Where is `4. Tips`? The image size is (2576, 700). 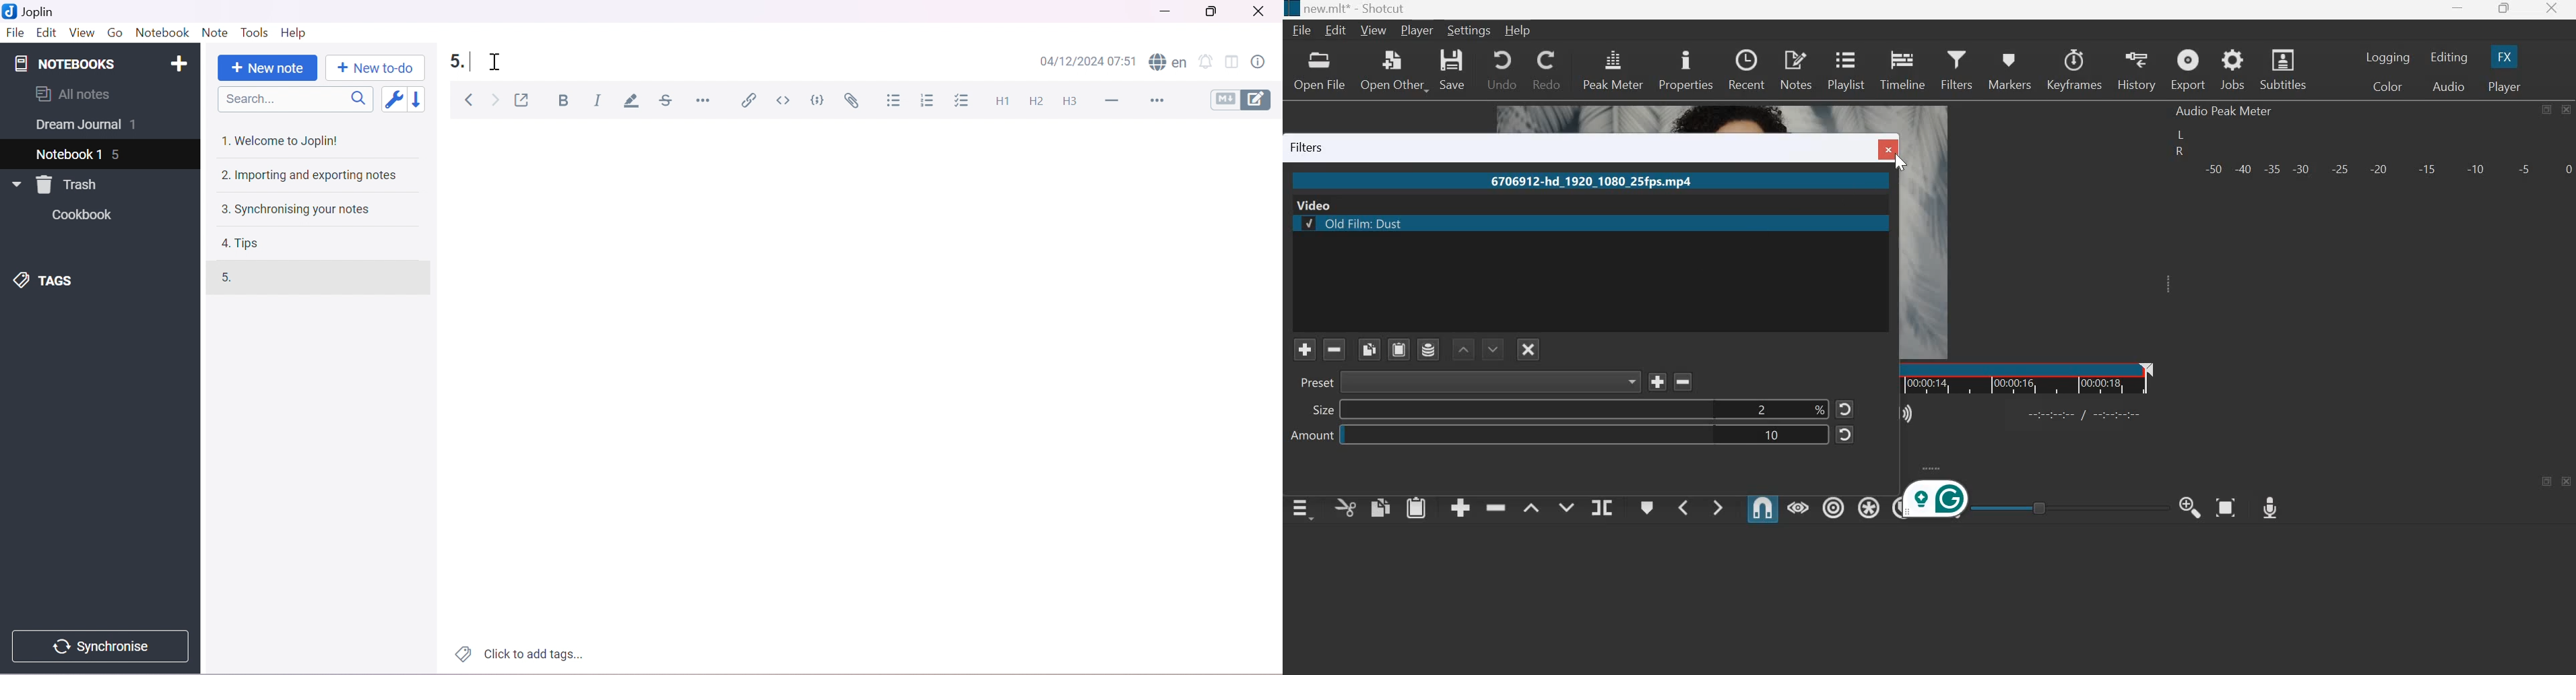
4. Tips is located at coordinates (246, 243).